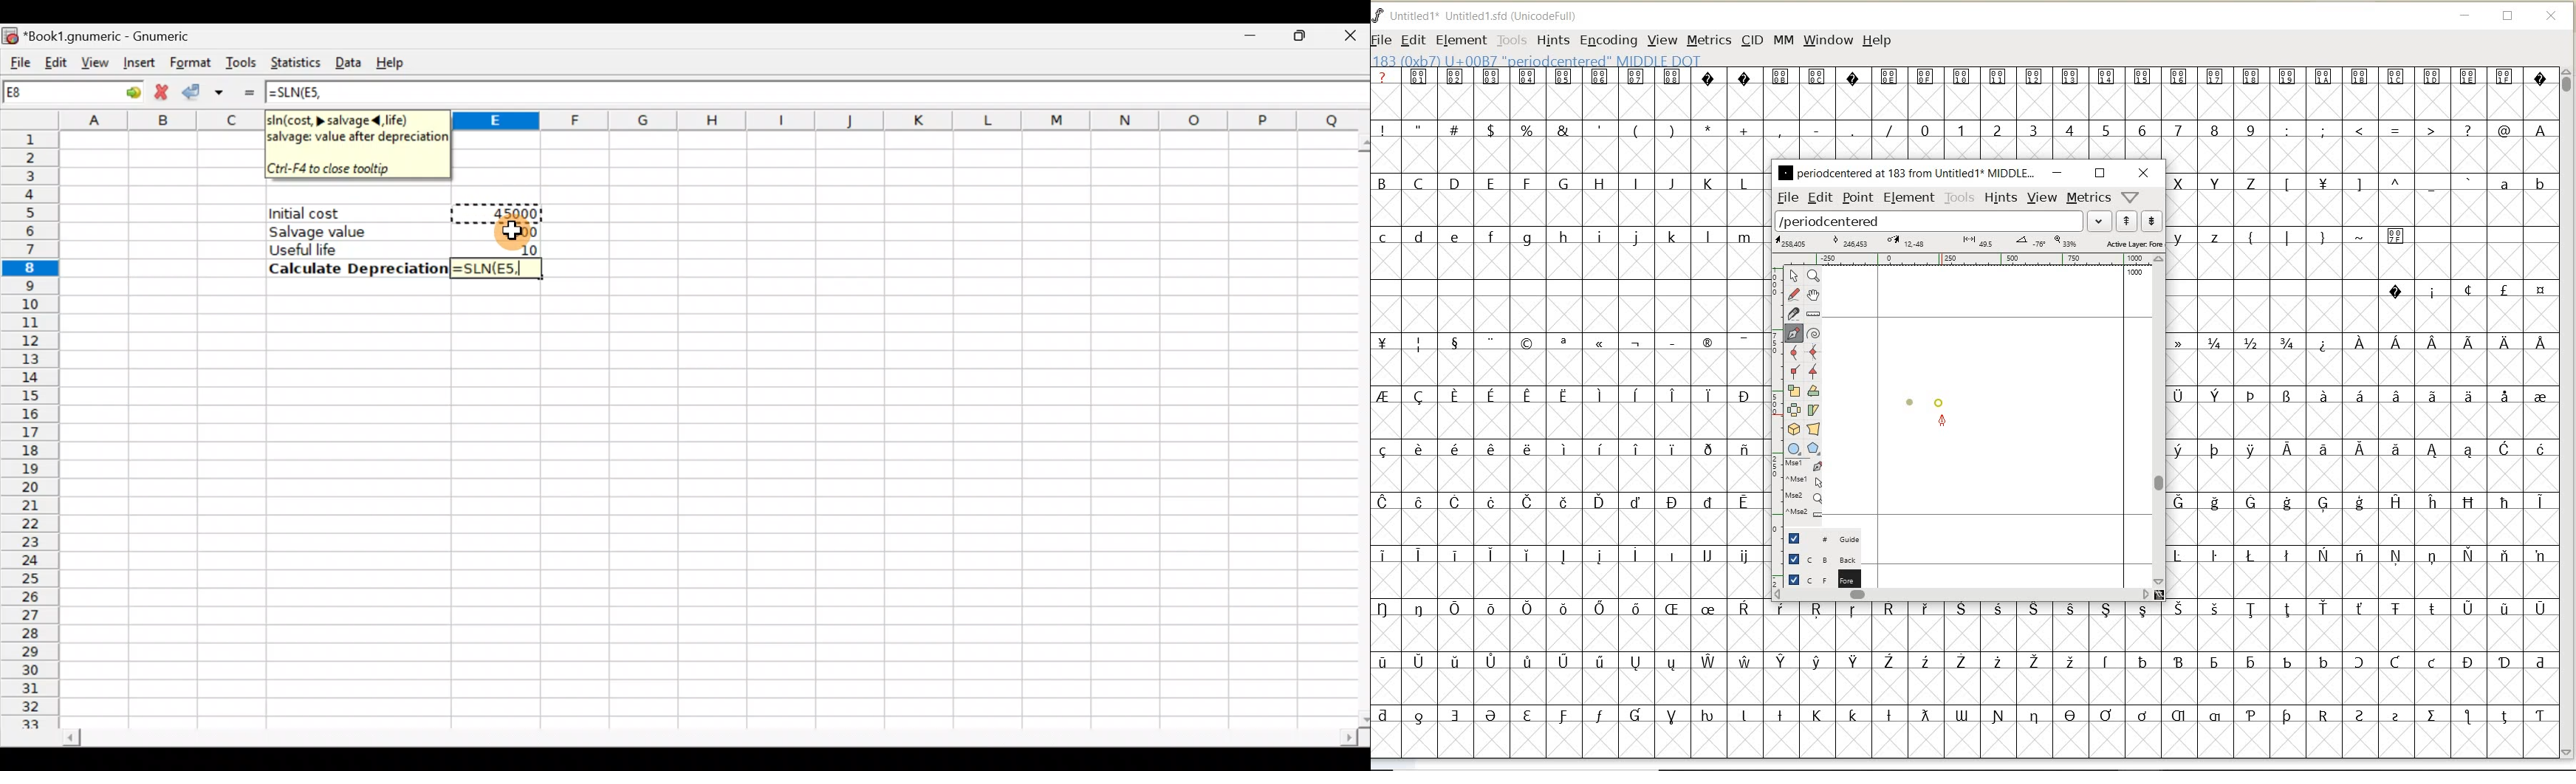  I want to click on Statistics, so click(296, 59).